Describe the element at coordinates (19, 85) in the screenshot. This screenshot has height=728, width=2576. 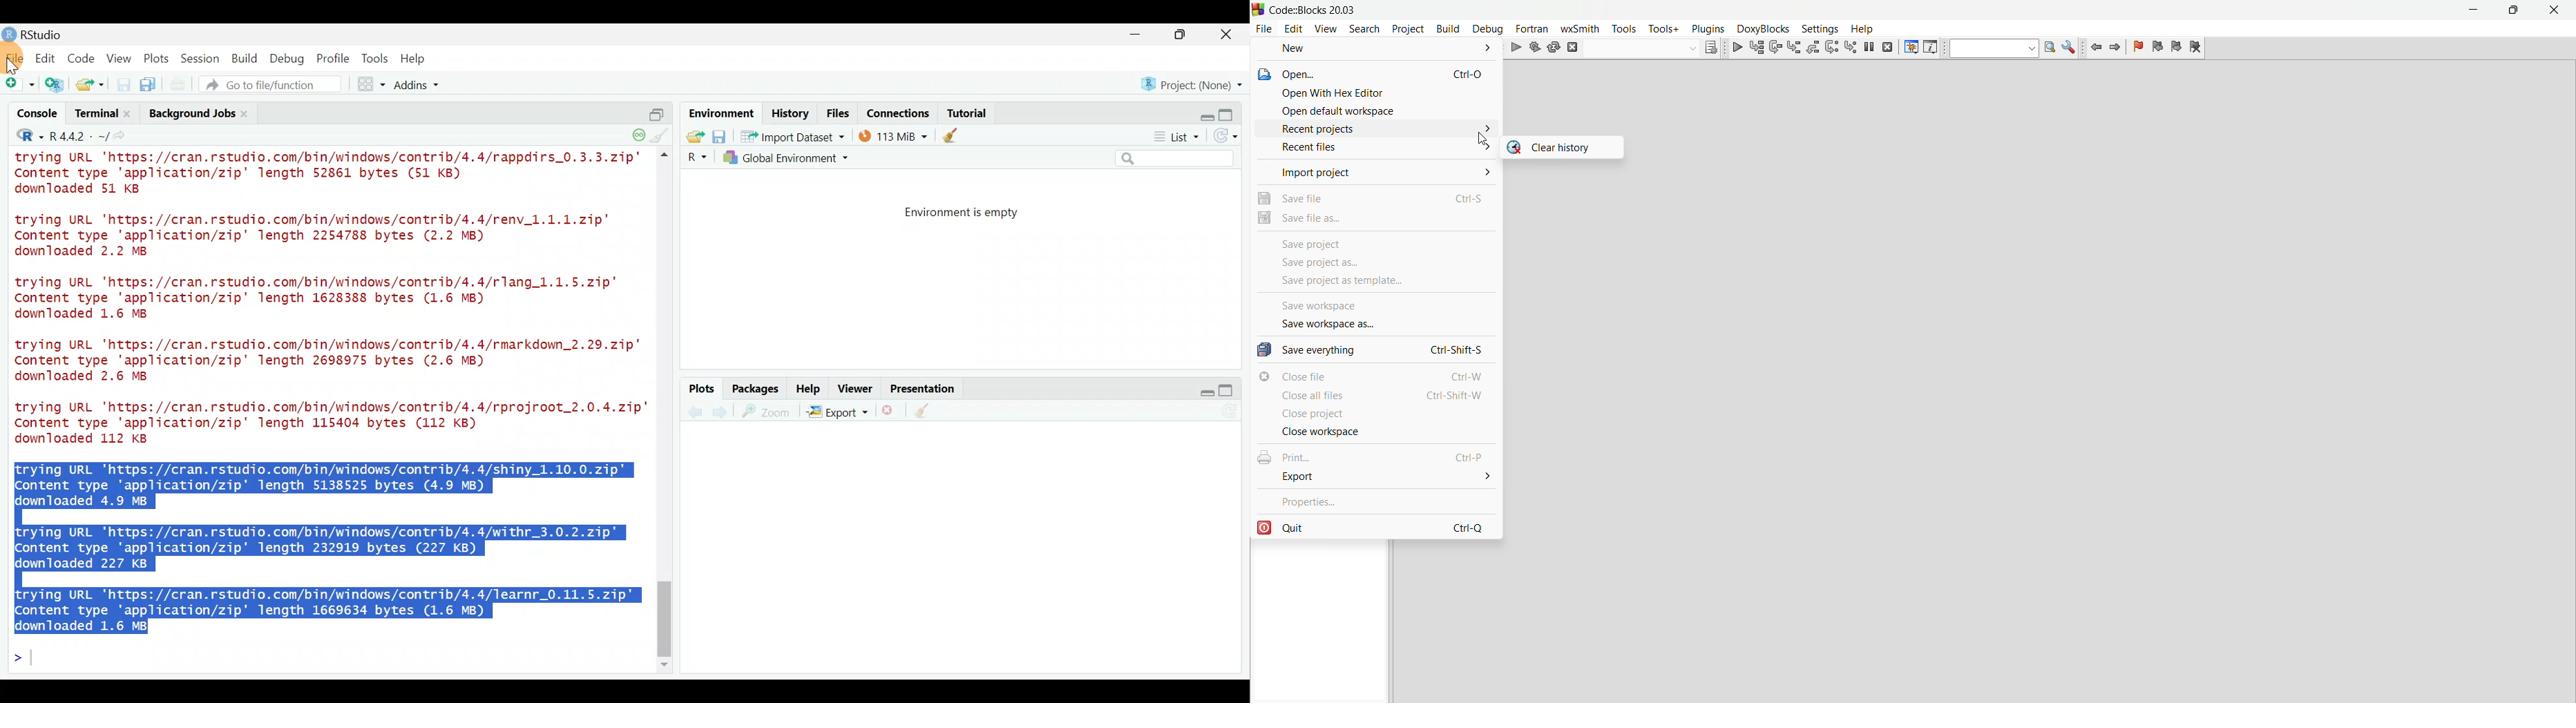
I see `New file` at that location.